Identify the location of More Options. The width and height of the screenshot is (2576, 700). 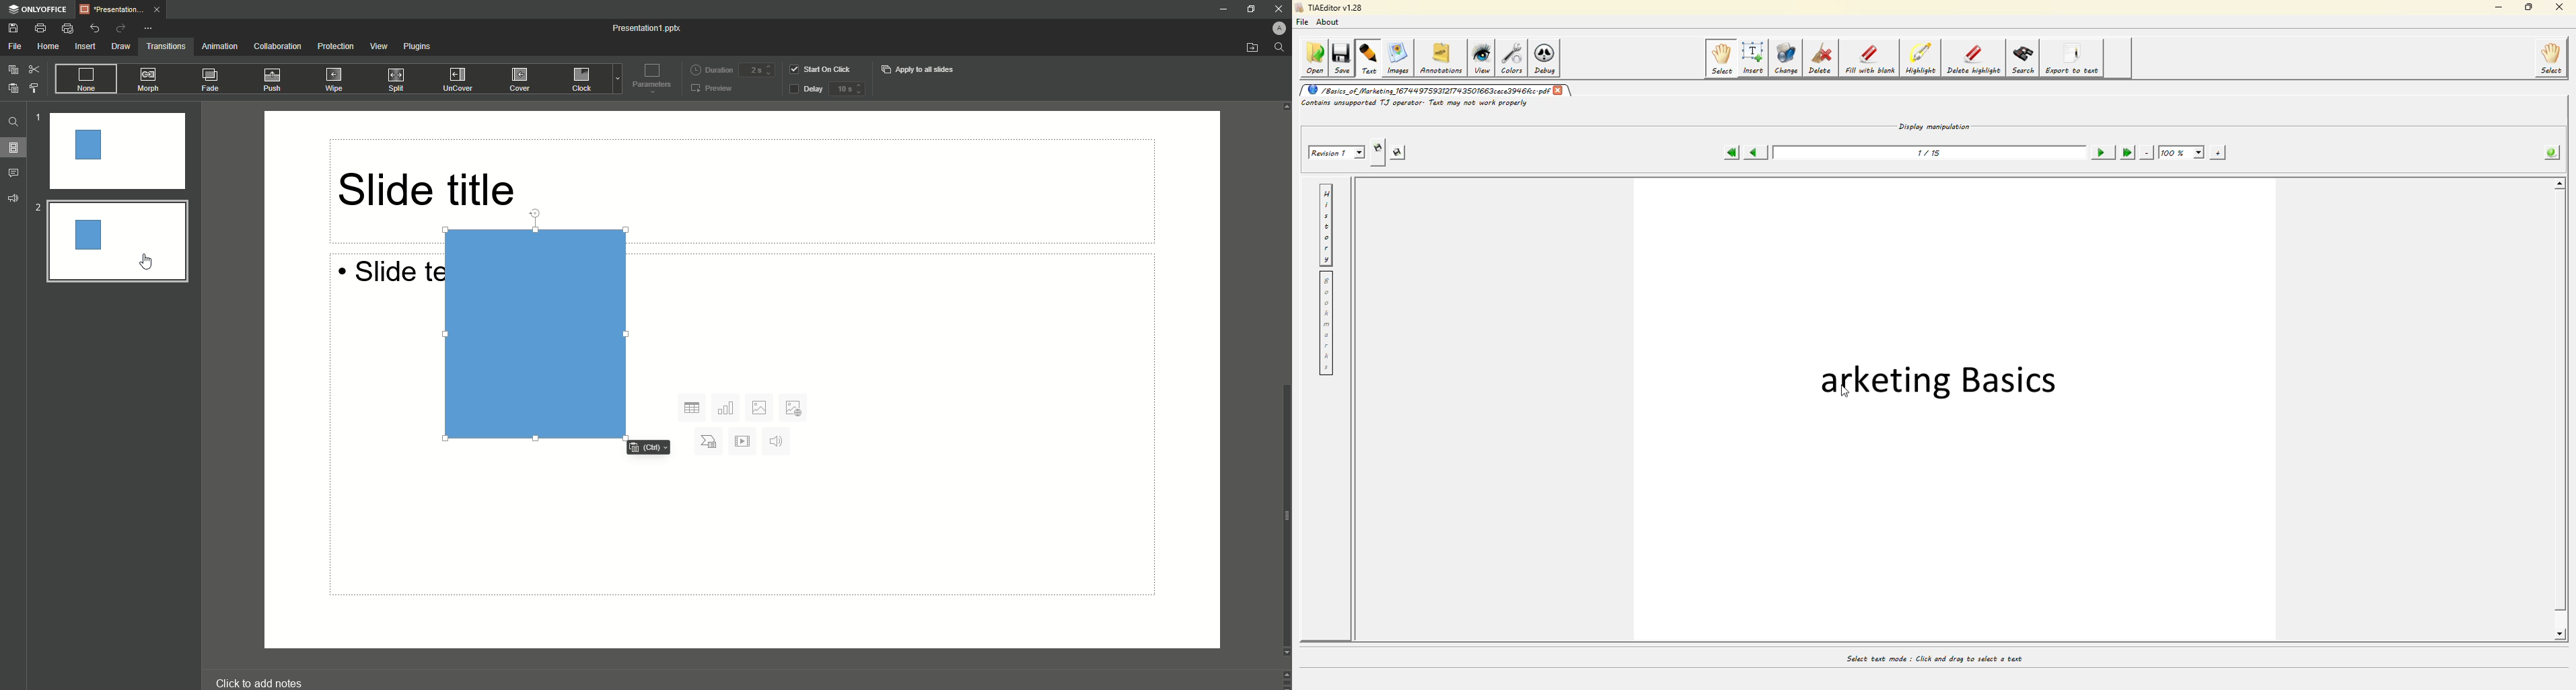
(148, 29).